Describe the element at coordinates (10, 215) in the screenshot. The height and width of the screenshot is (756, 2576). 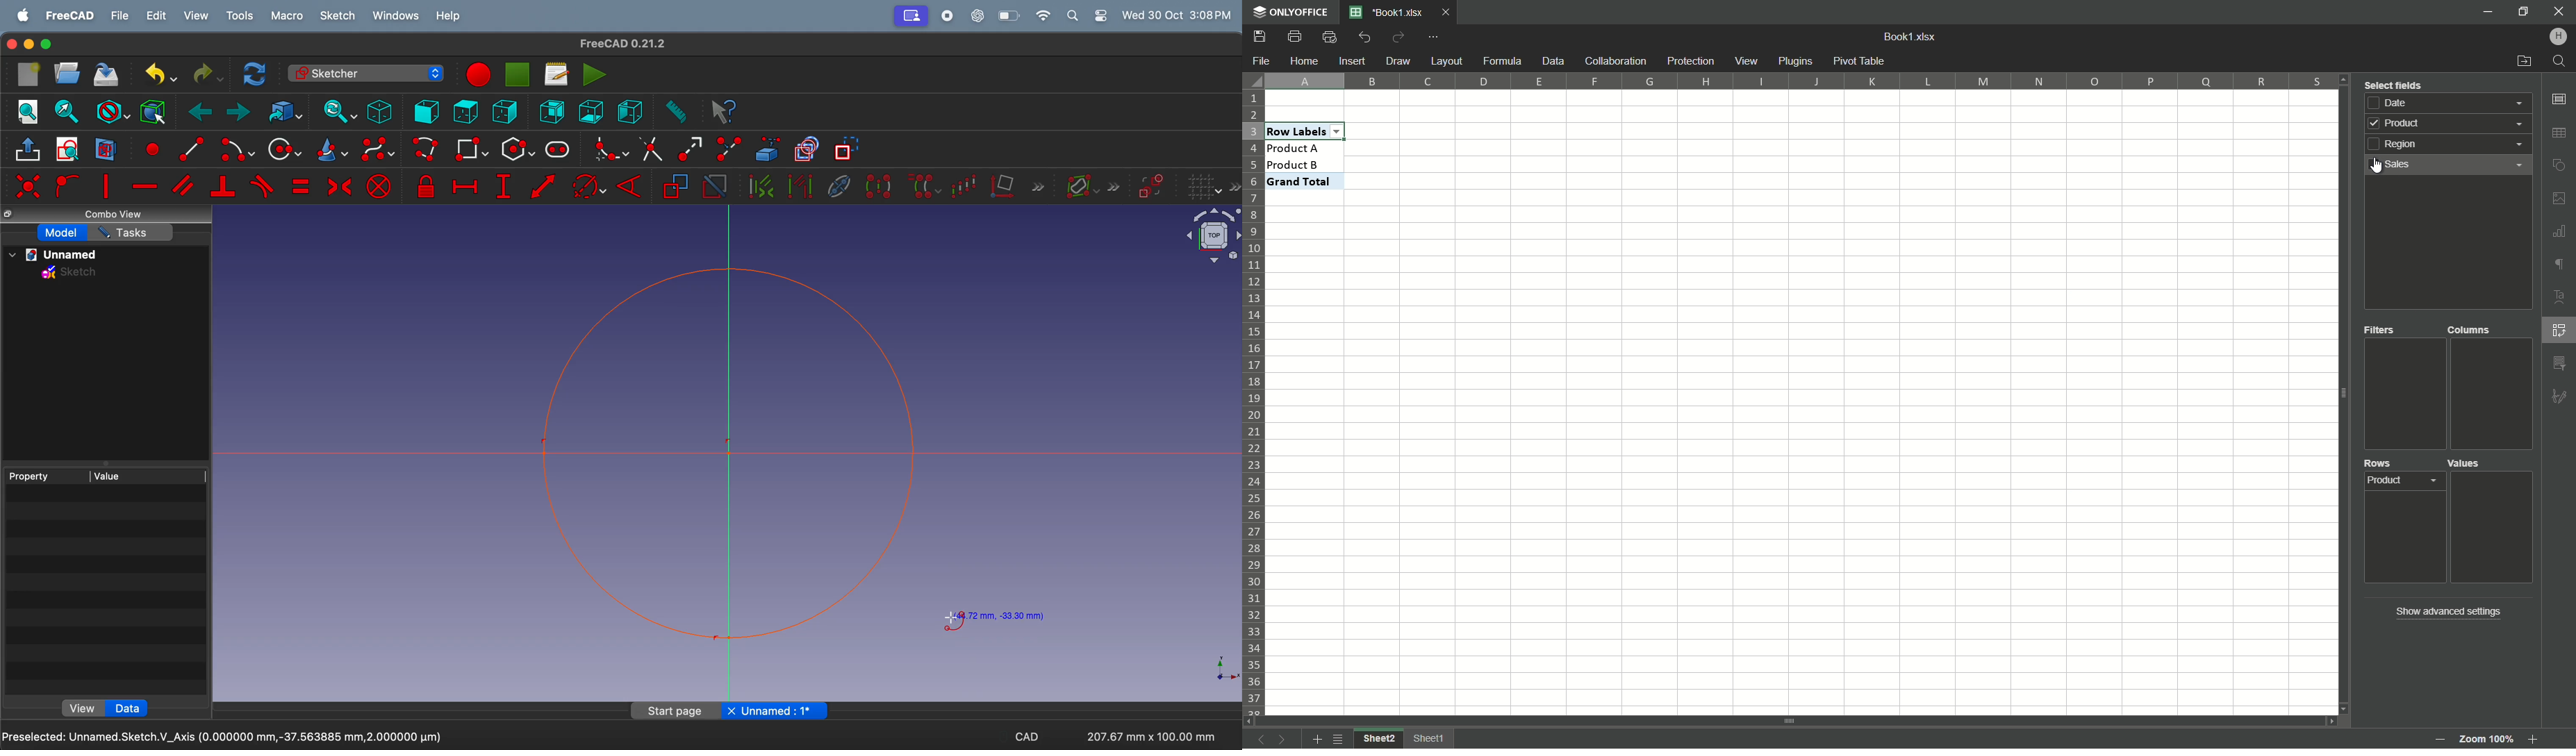
I see `copy` at that location.